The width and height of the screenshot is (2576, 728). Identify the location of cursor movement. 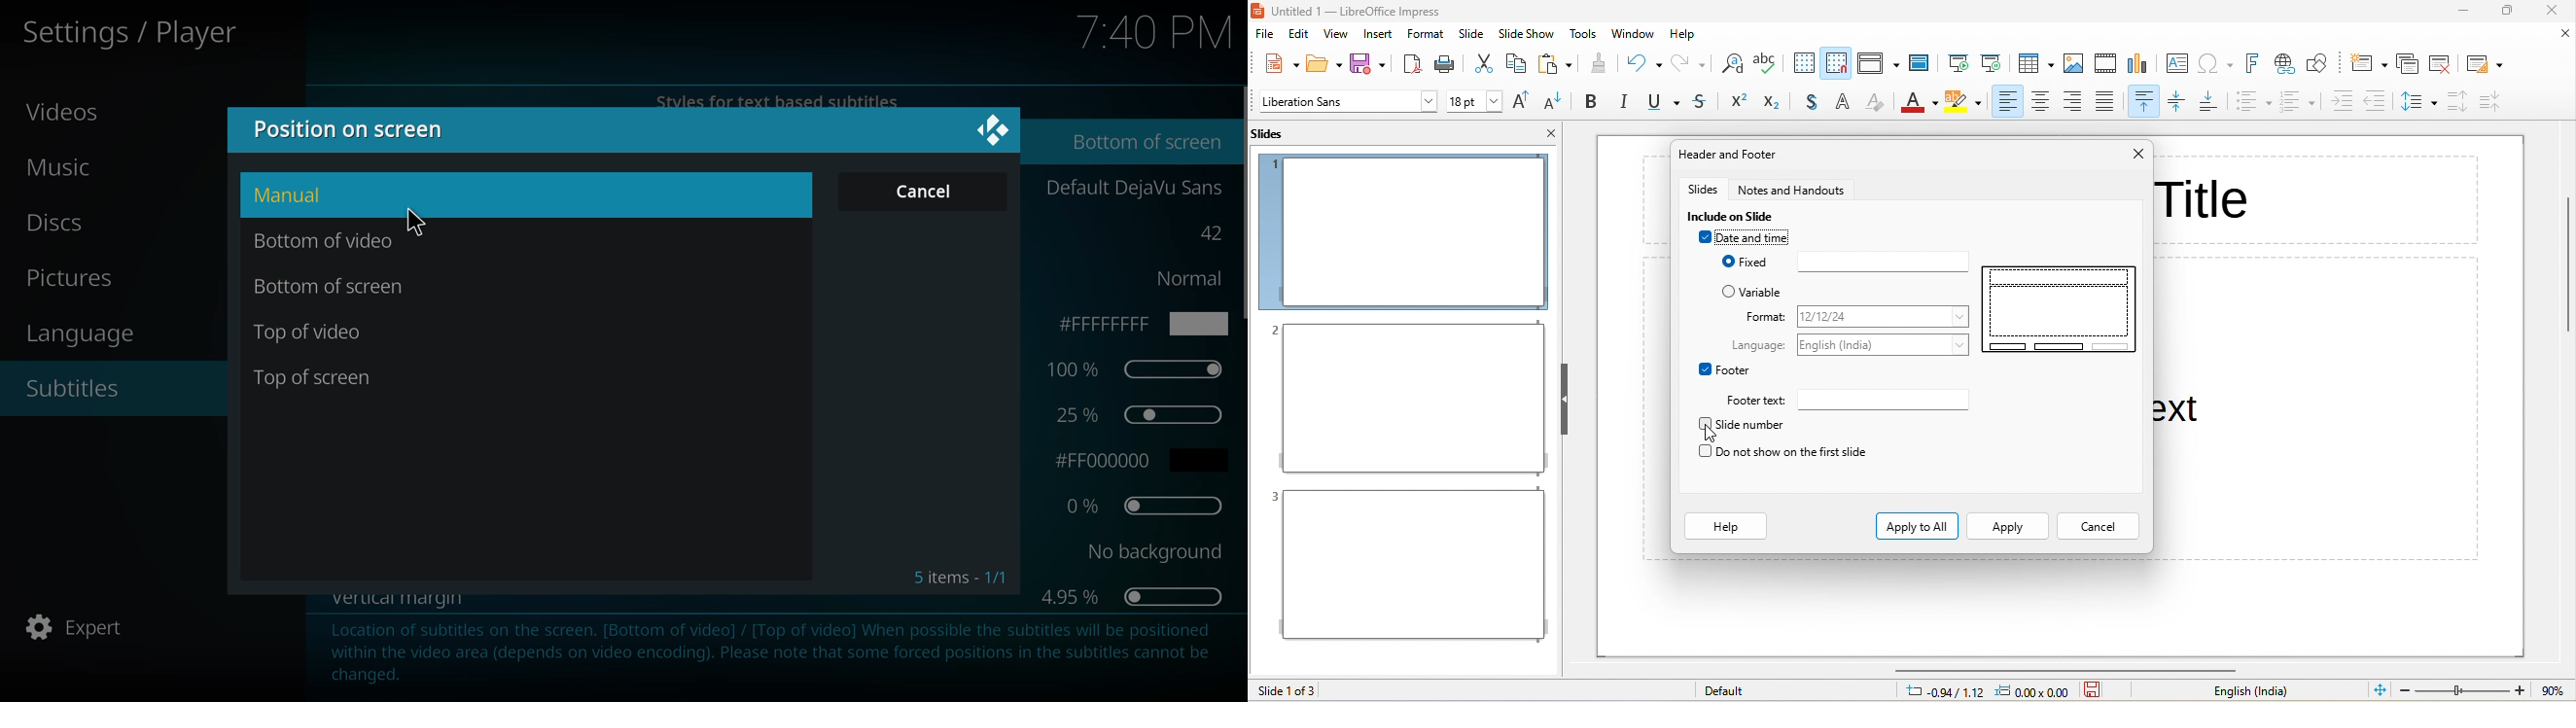
(1712, 437).